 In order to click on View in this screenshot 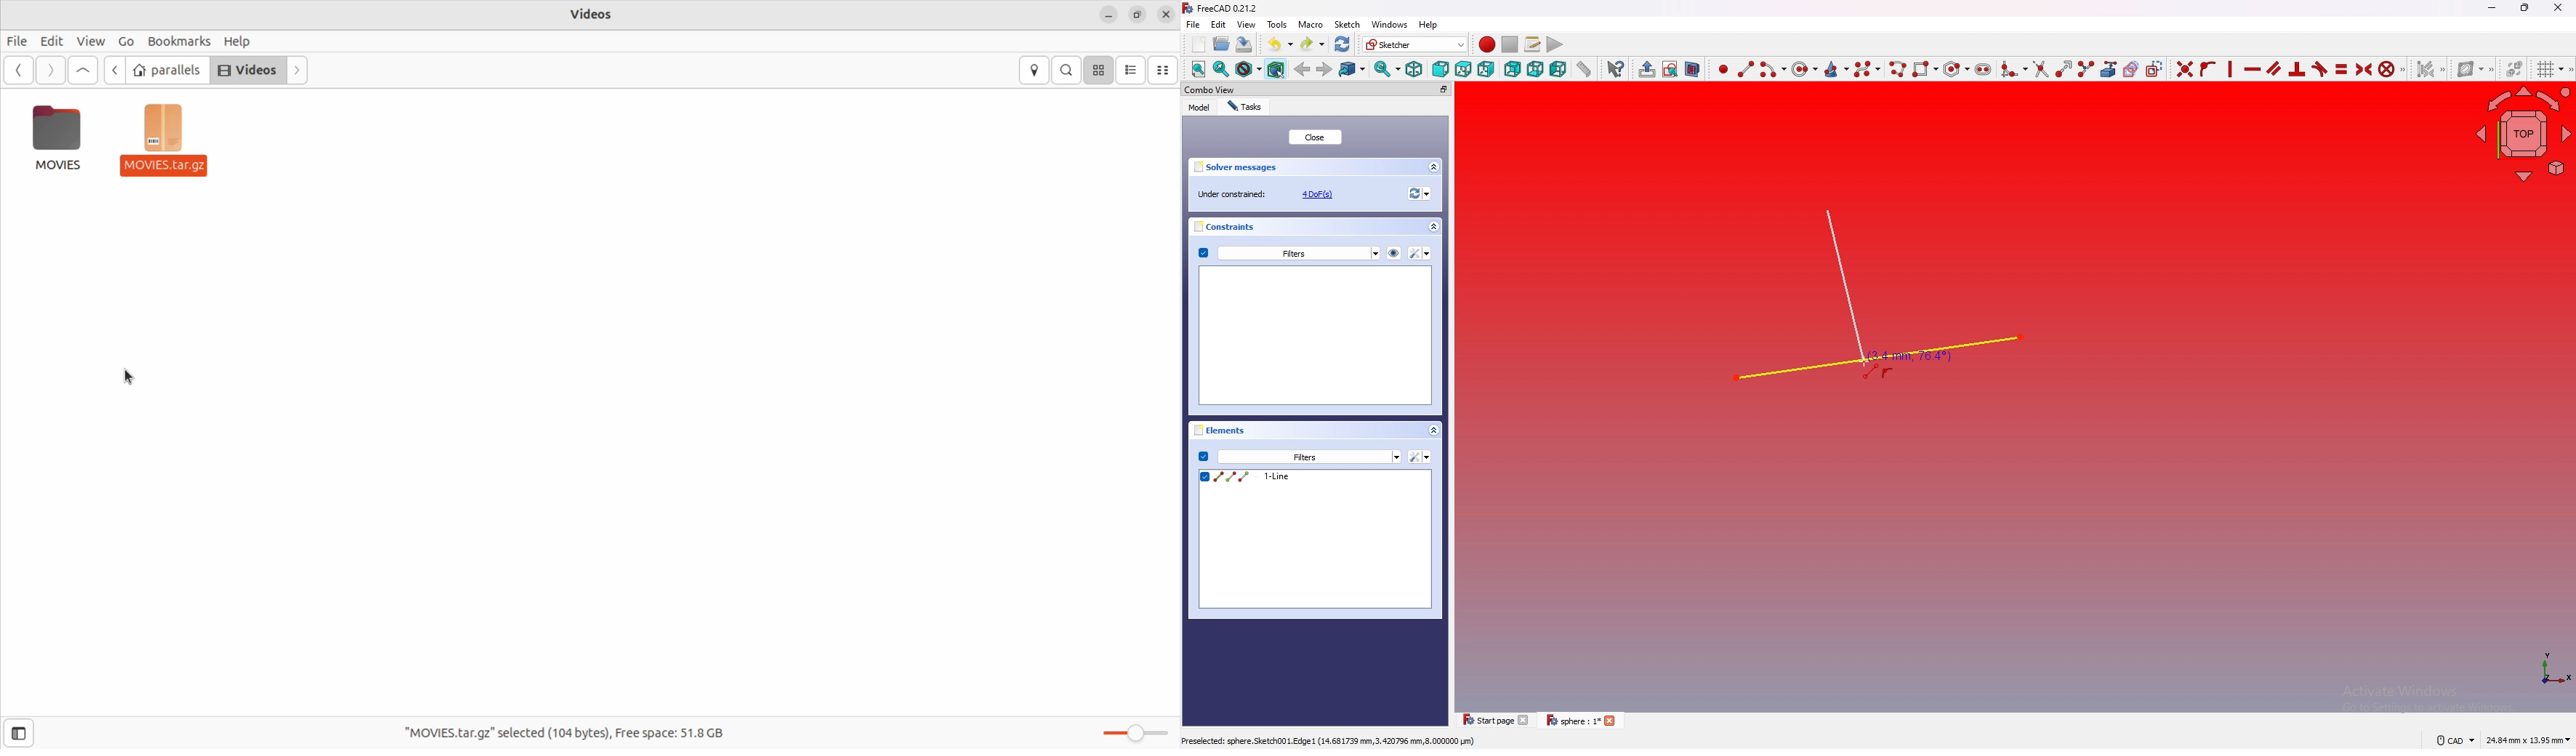, I will do `click(1247, 24)`.